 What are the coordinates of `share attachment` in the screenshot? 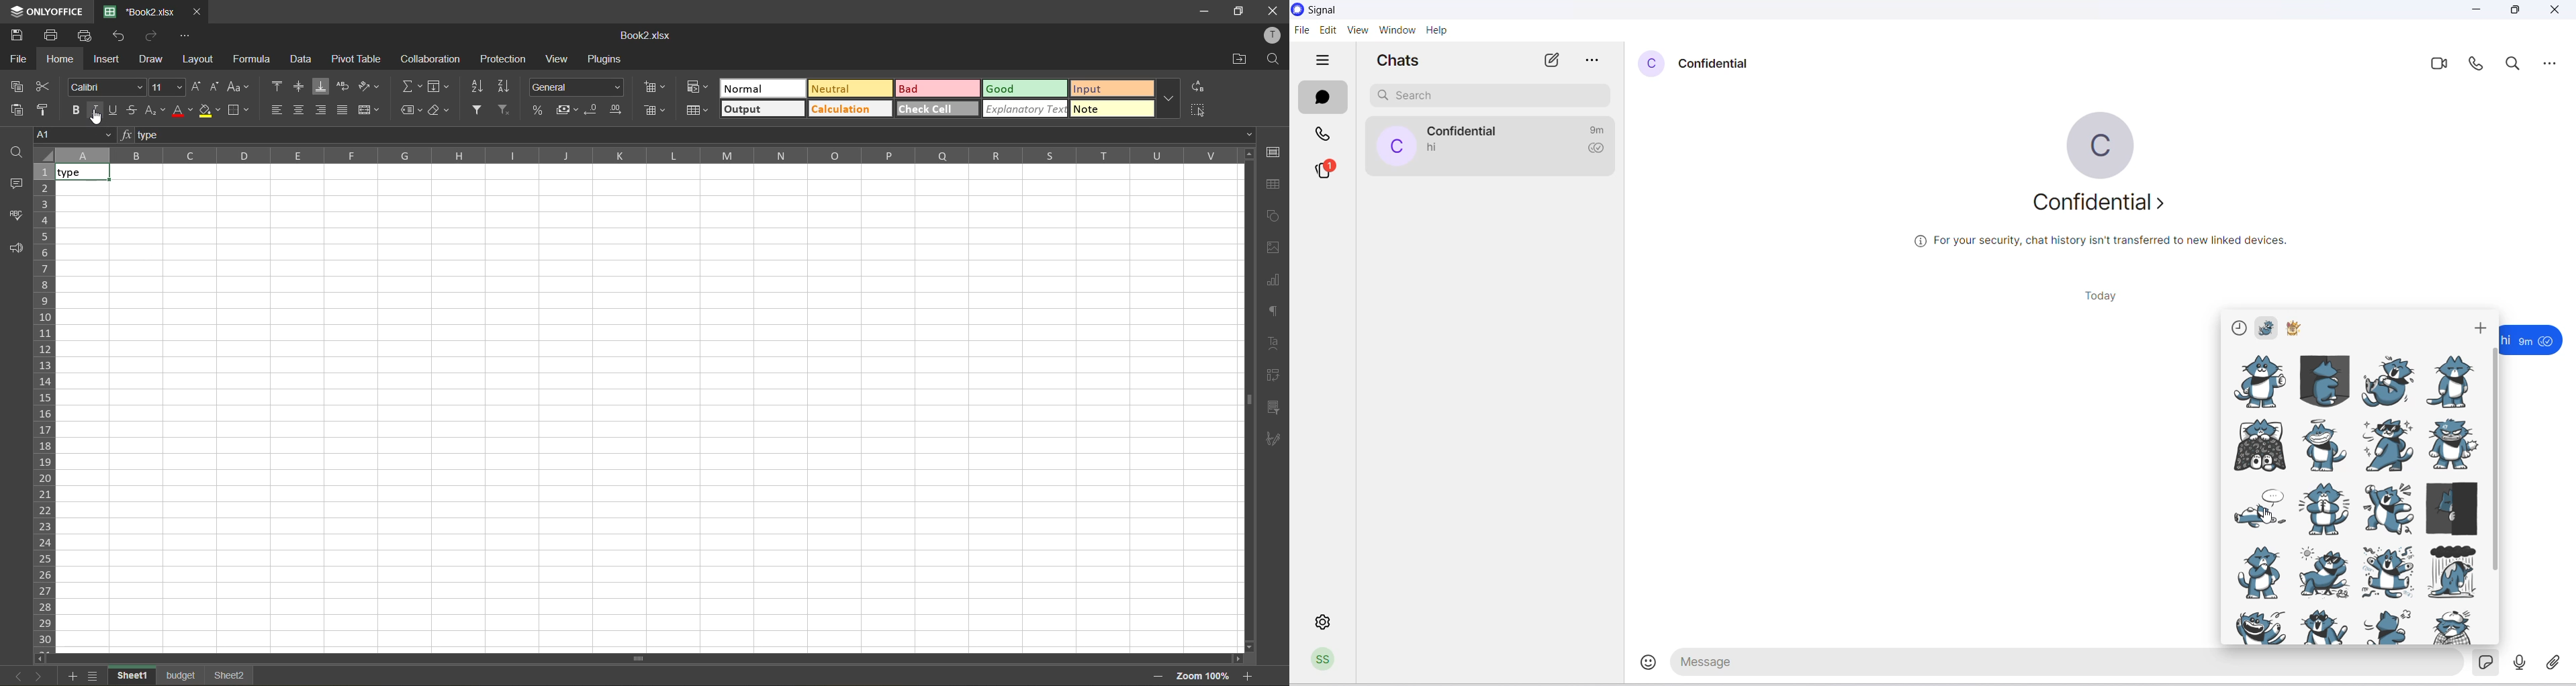 It's located at (2557, 661).